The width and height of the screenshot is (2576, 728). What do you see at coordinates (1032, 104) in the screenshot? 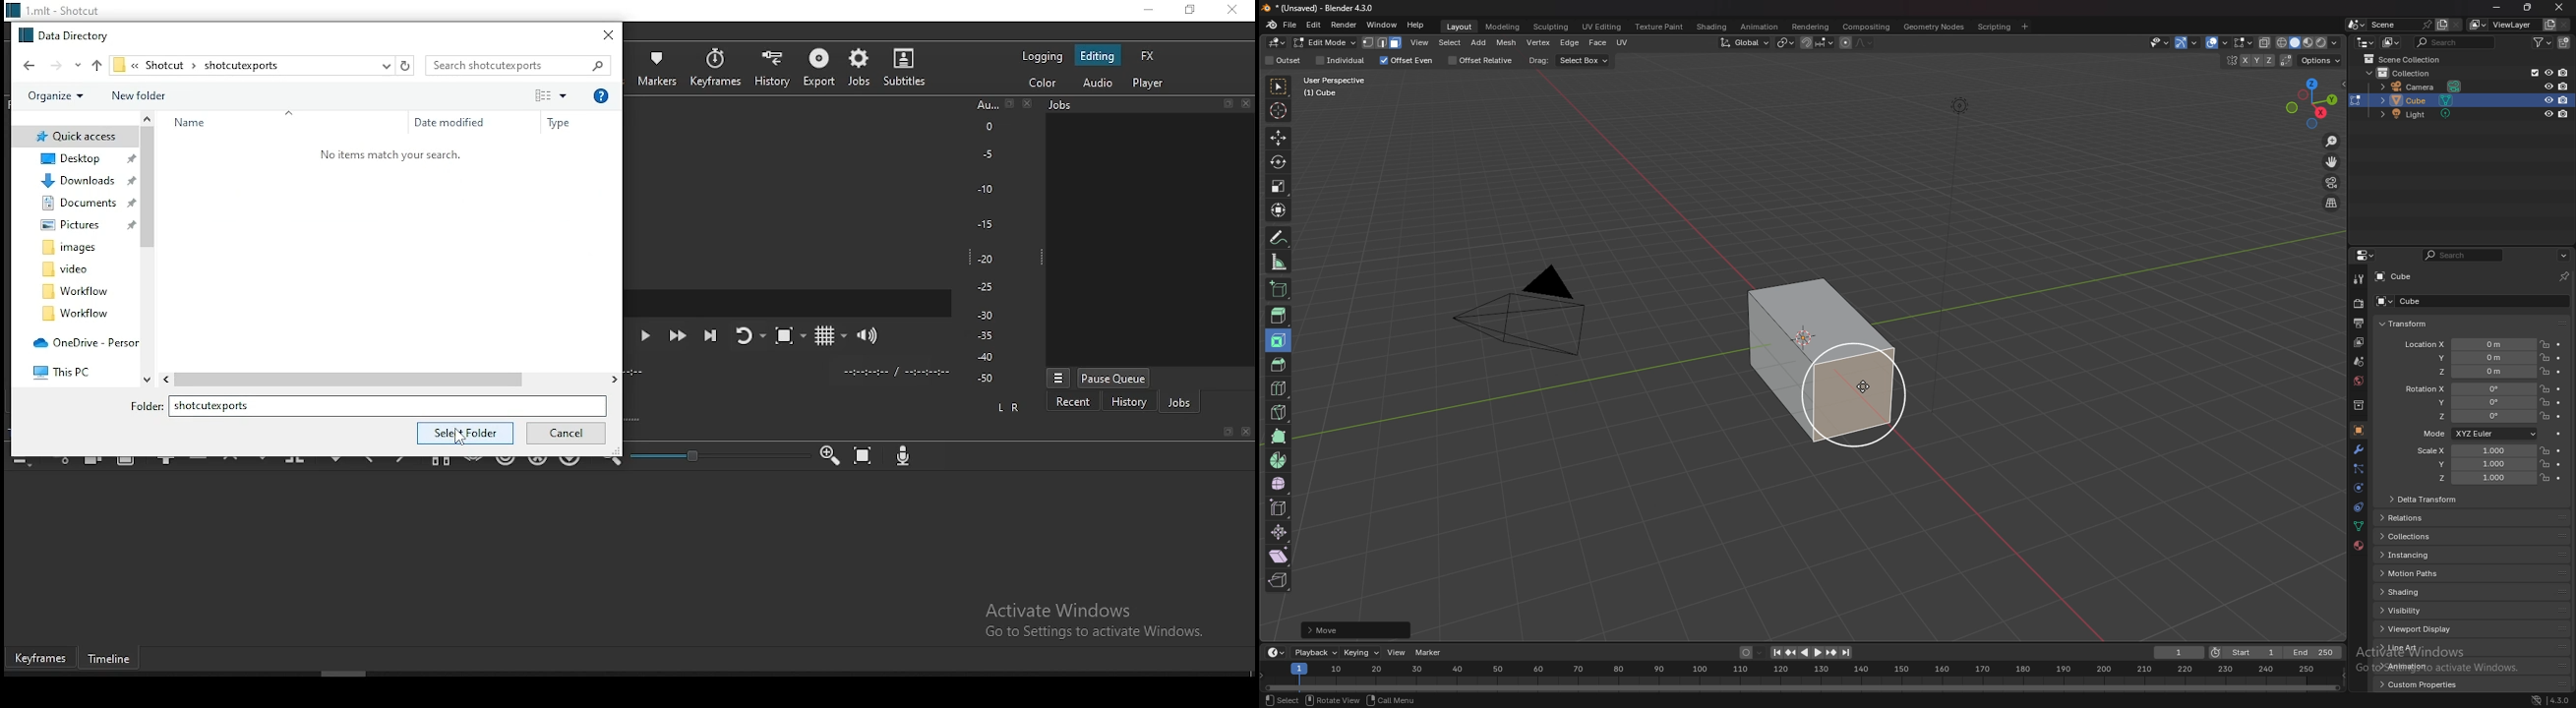
I see `close` at bounding box center [1032, 104].